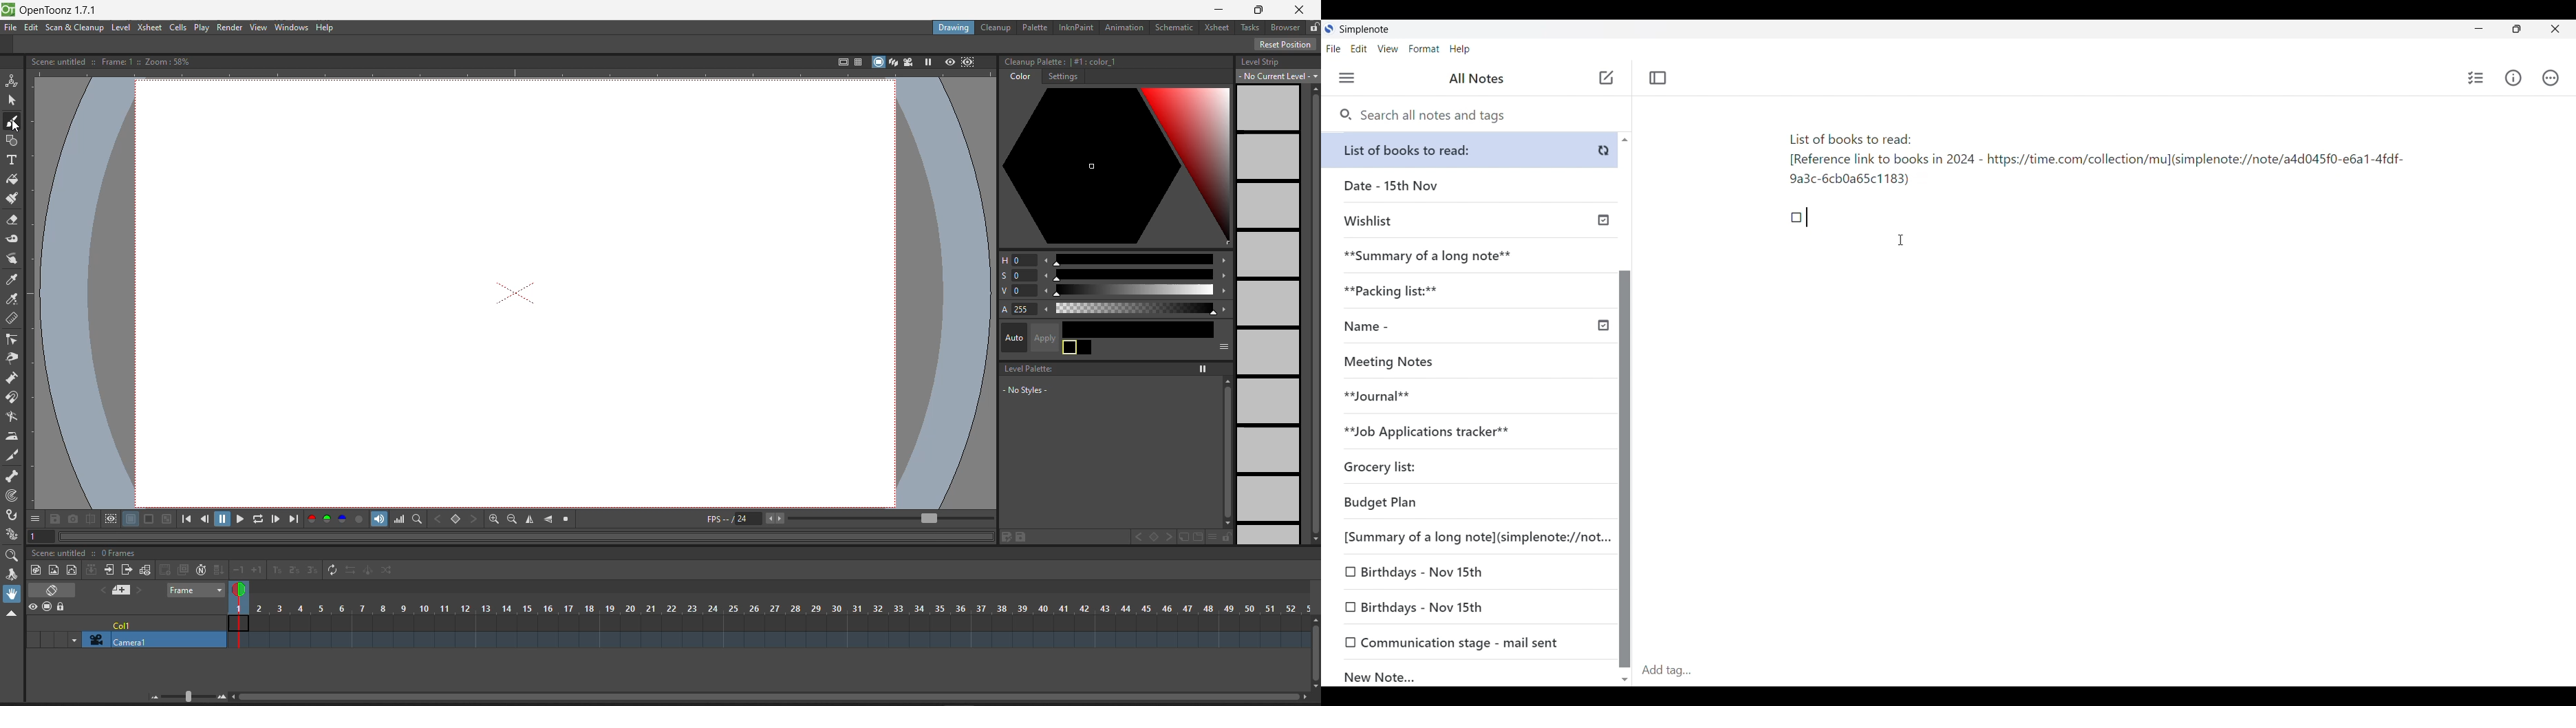 This screenshot has width=2576, height=728. I want to click on slider, so click(1133, 275).